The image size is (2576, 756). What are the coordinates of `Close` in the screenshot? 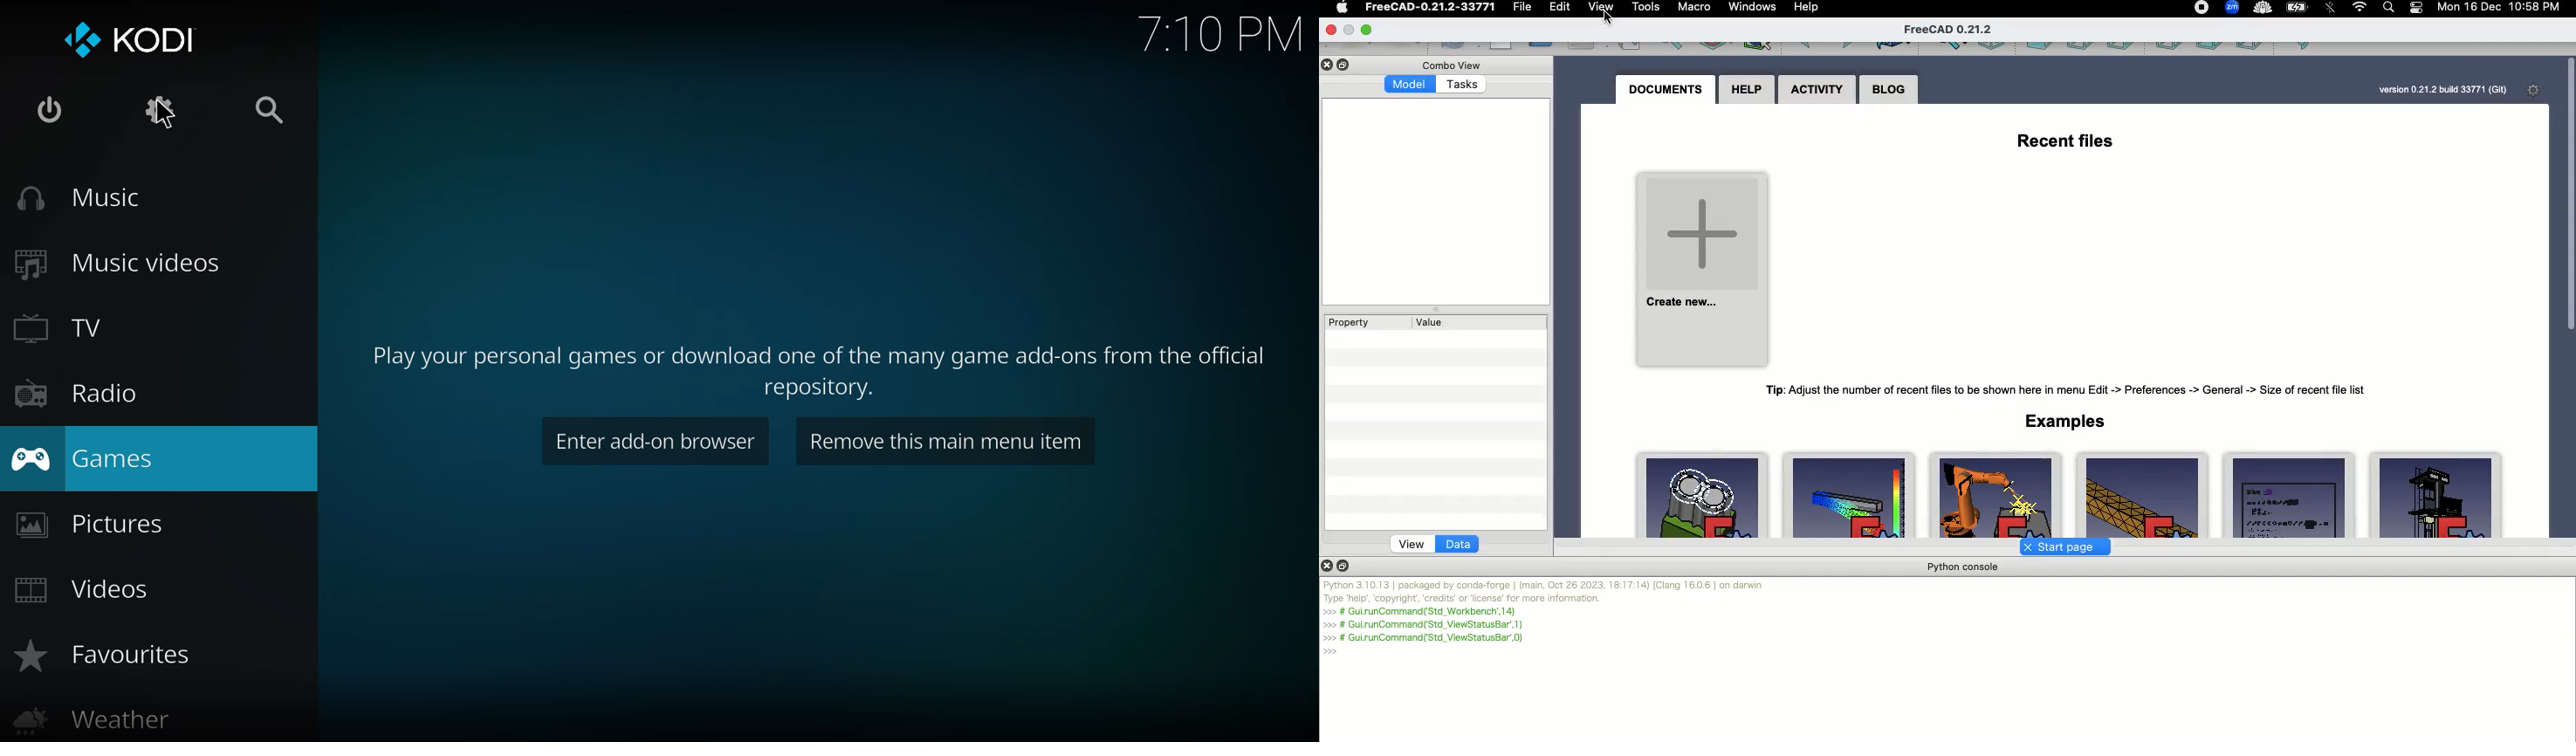 It's located at (1334, 29).